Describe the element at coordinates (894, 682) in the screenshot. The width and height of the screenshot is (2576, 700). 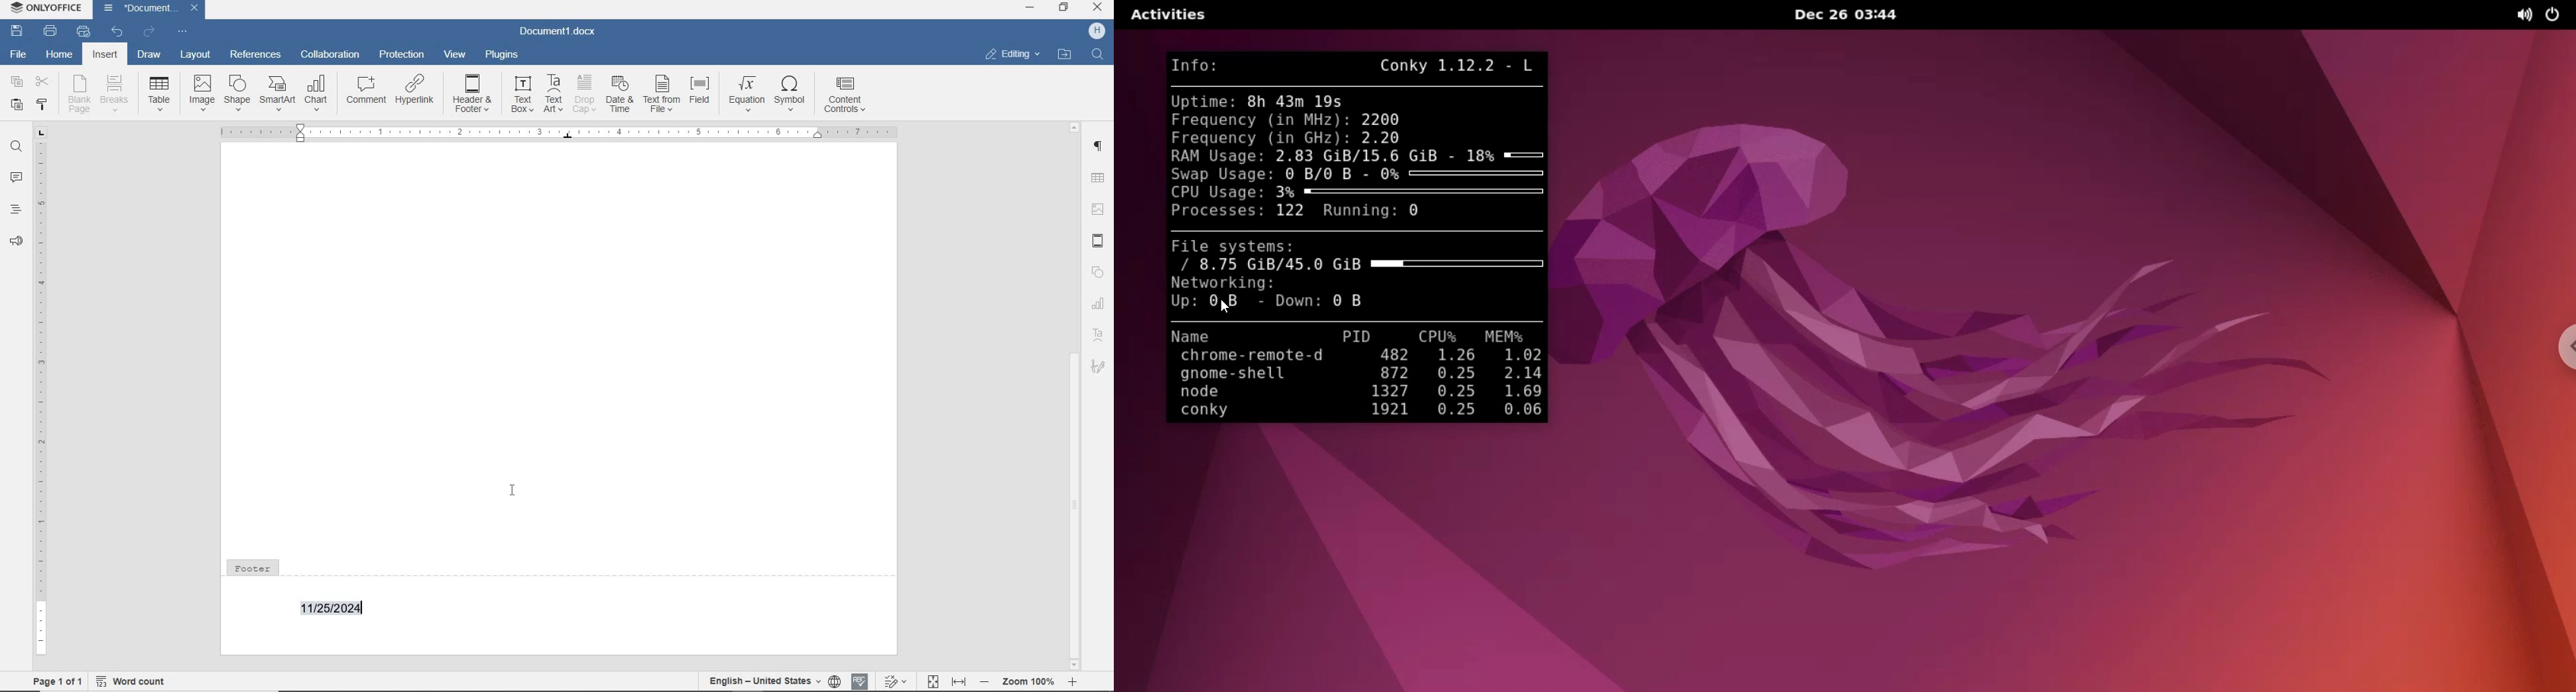
I see `track changes` at that location.